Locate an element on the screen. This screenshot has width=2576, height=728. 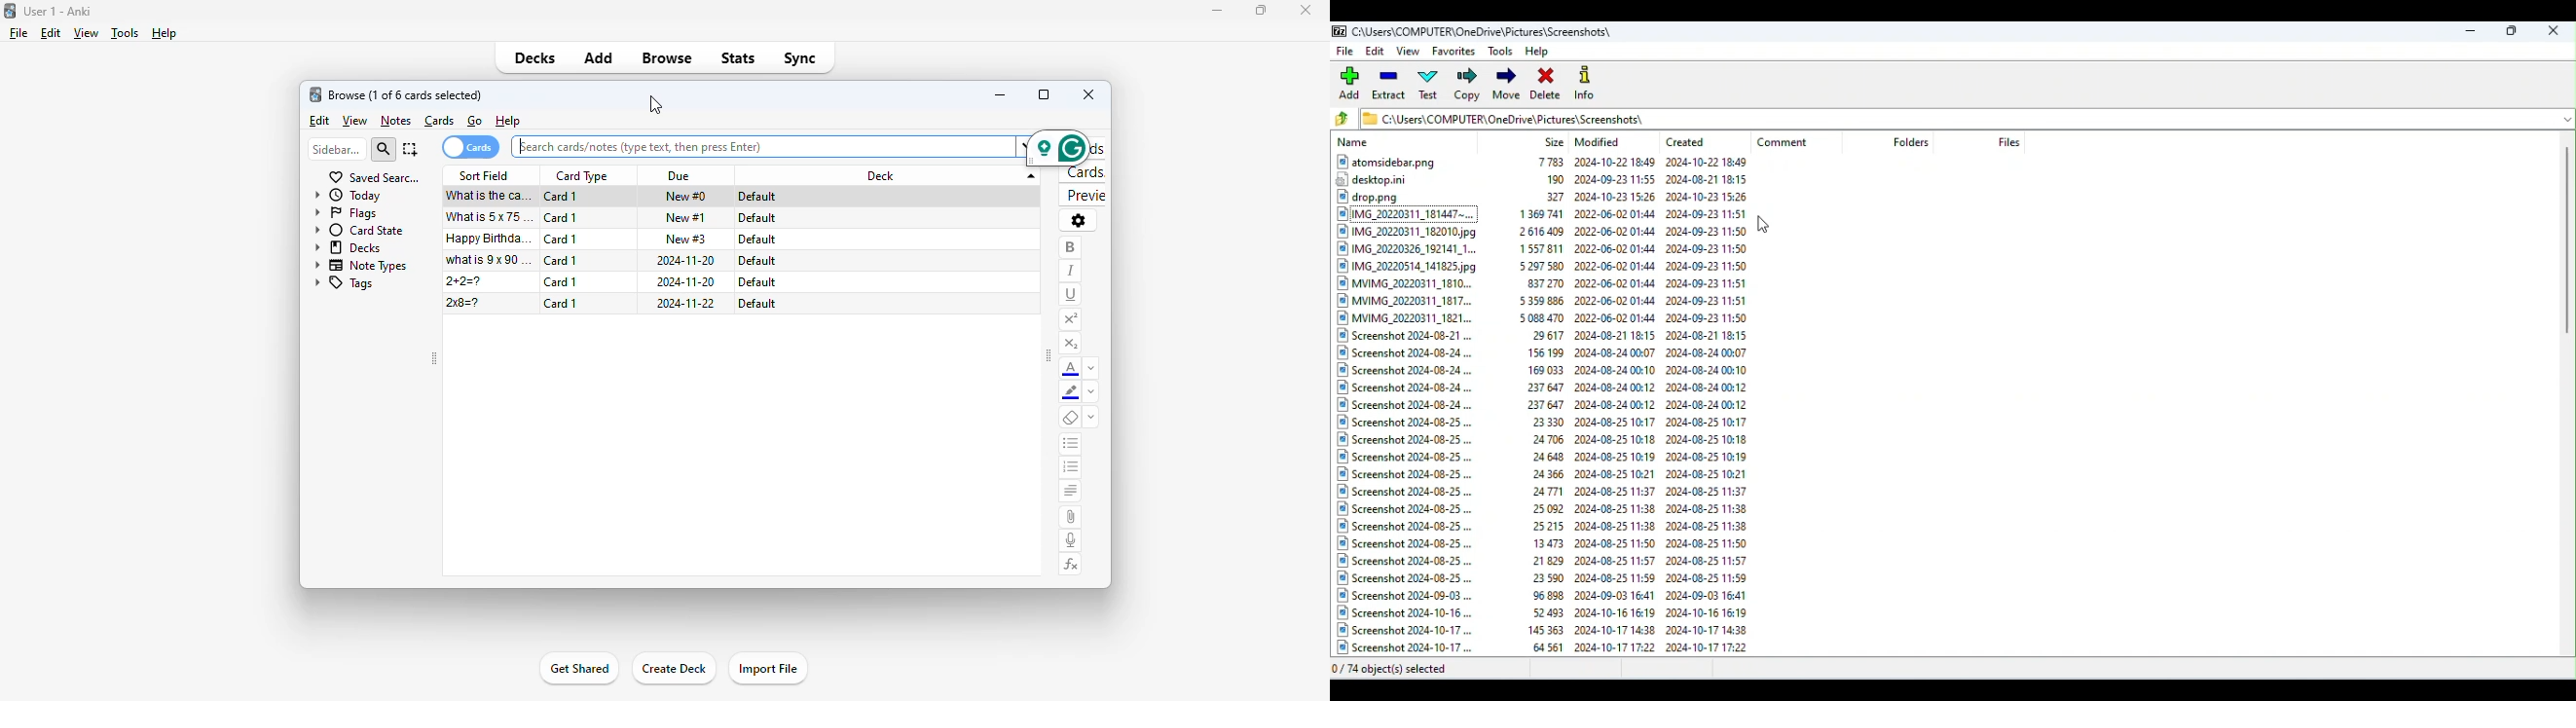
ordered list is located at coordinates (1071, 468).